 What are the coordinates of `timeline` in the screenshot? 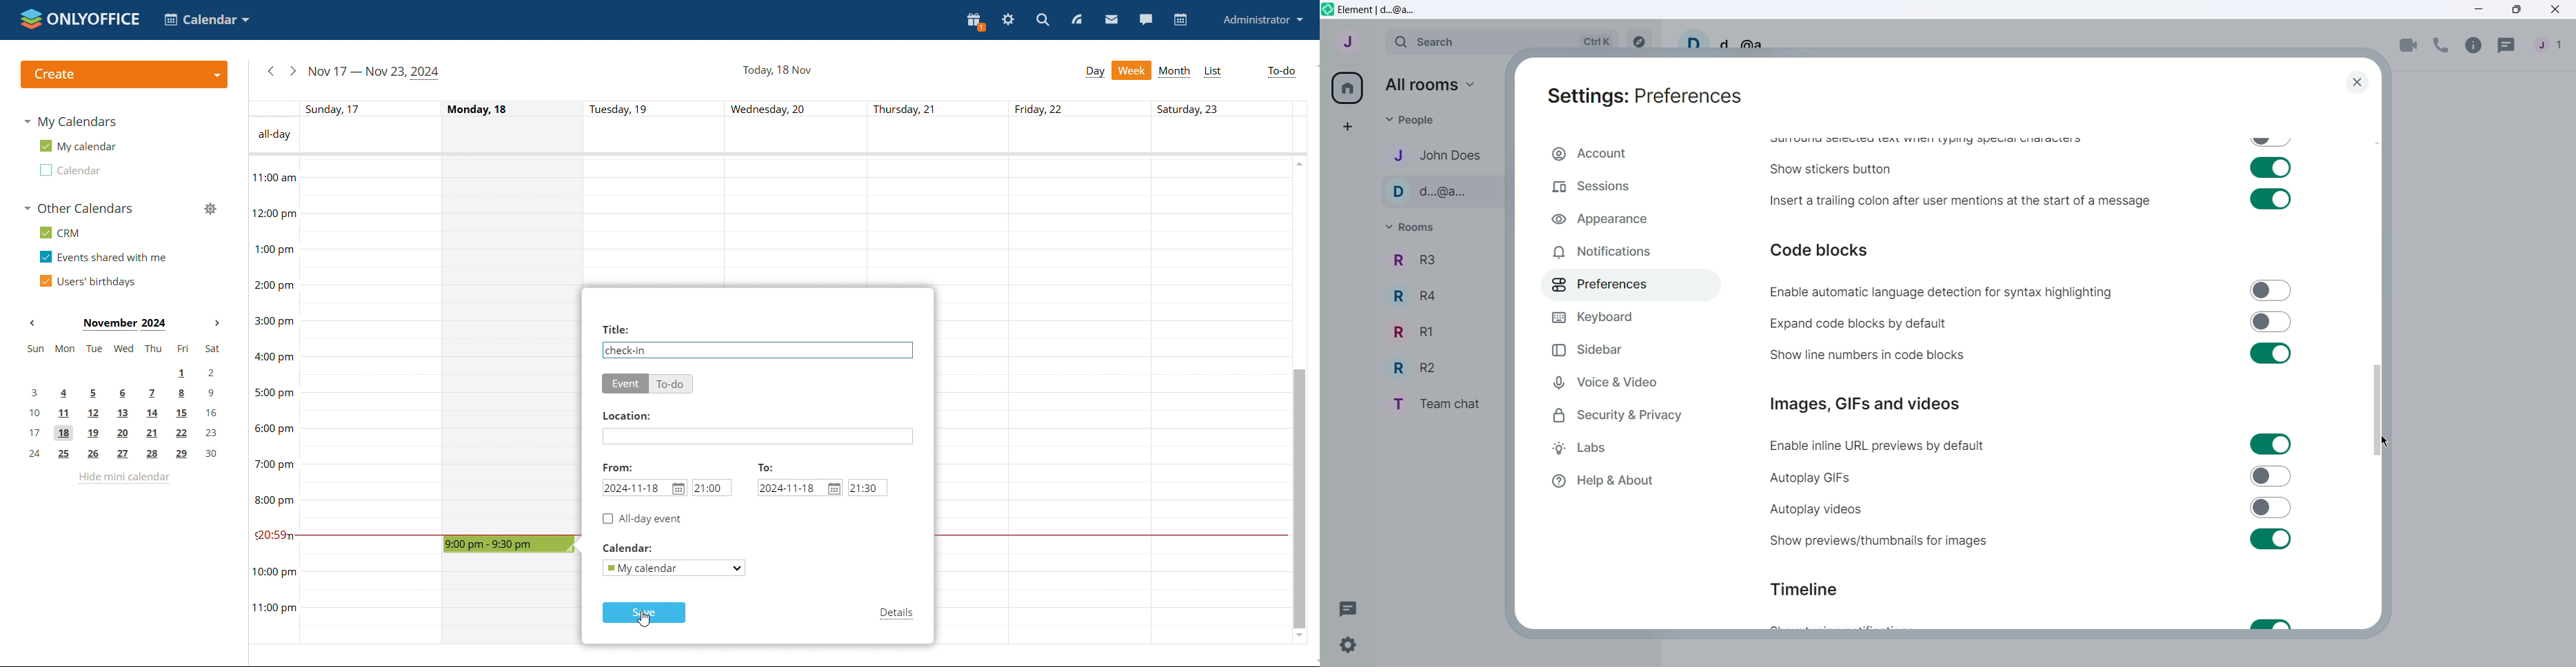 It's located at (273, 400).